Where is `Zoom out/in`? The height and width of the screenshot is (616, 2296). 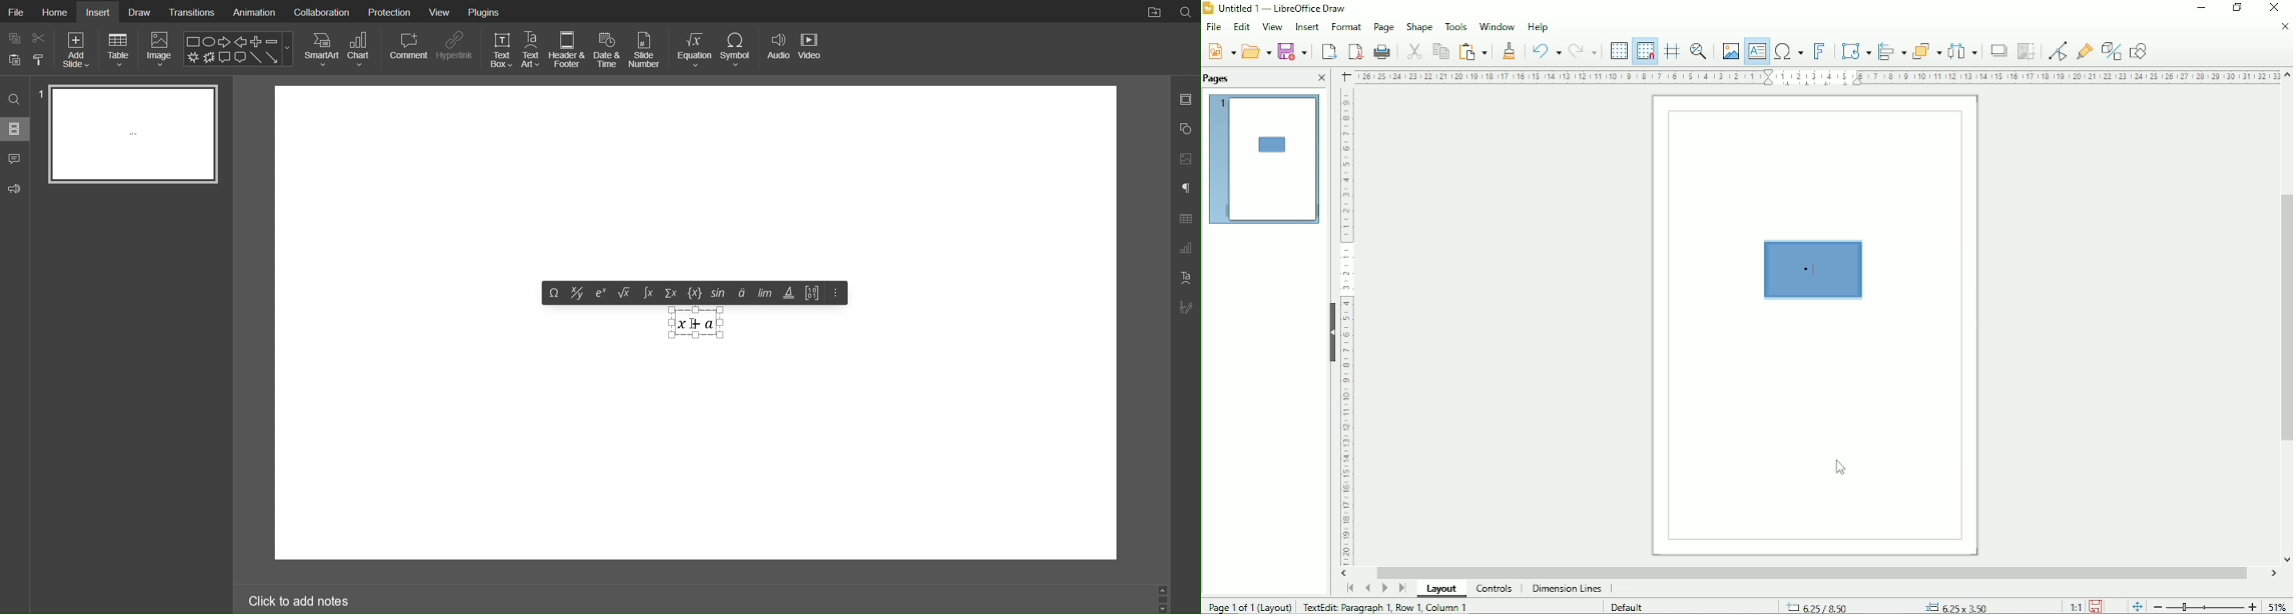 Zoom out/in is located at coordinates (2206, 607).